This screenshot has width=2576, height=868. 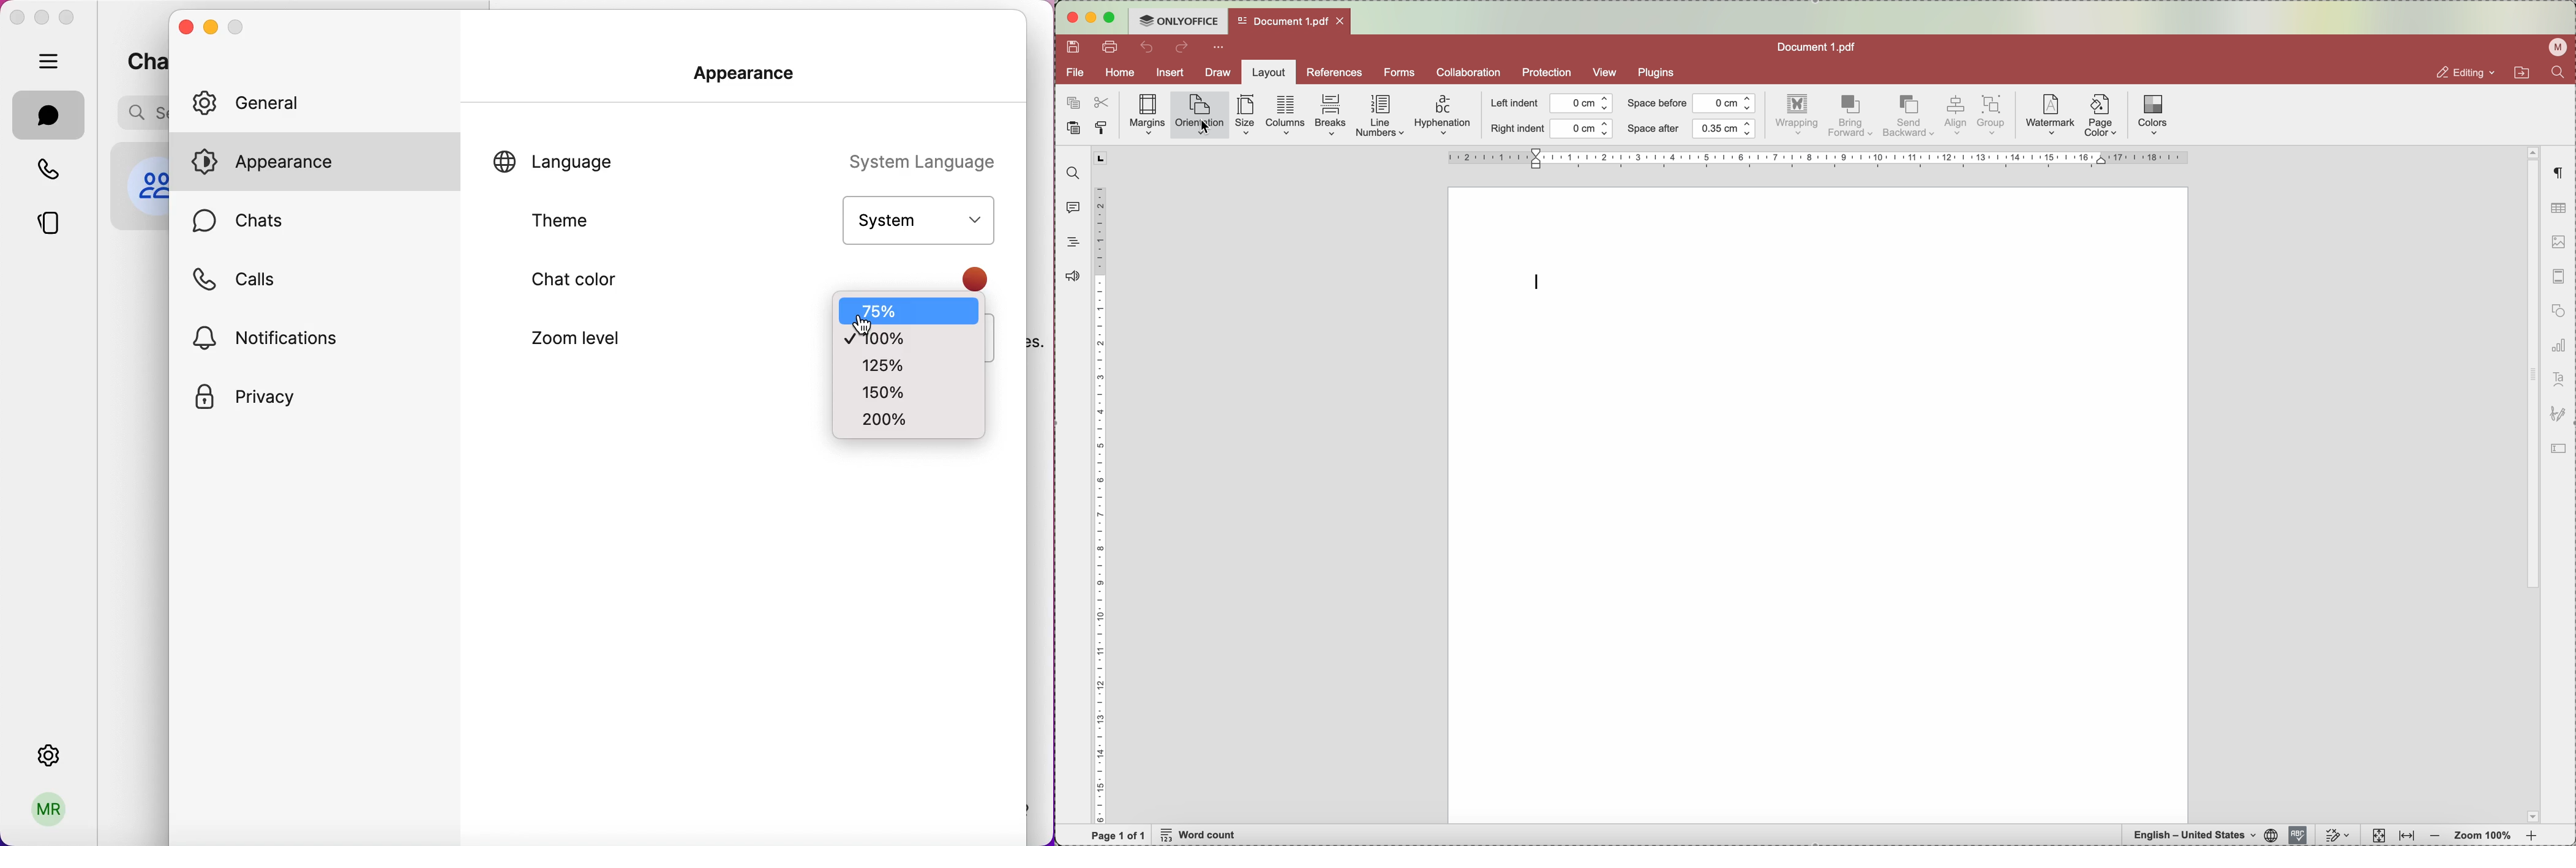 What do you see at coordinates (1994, 116) in the screenshot?
I see `group` at bounding box center [1994, 116].